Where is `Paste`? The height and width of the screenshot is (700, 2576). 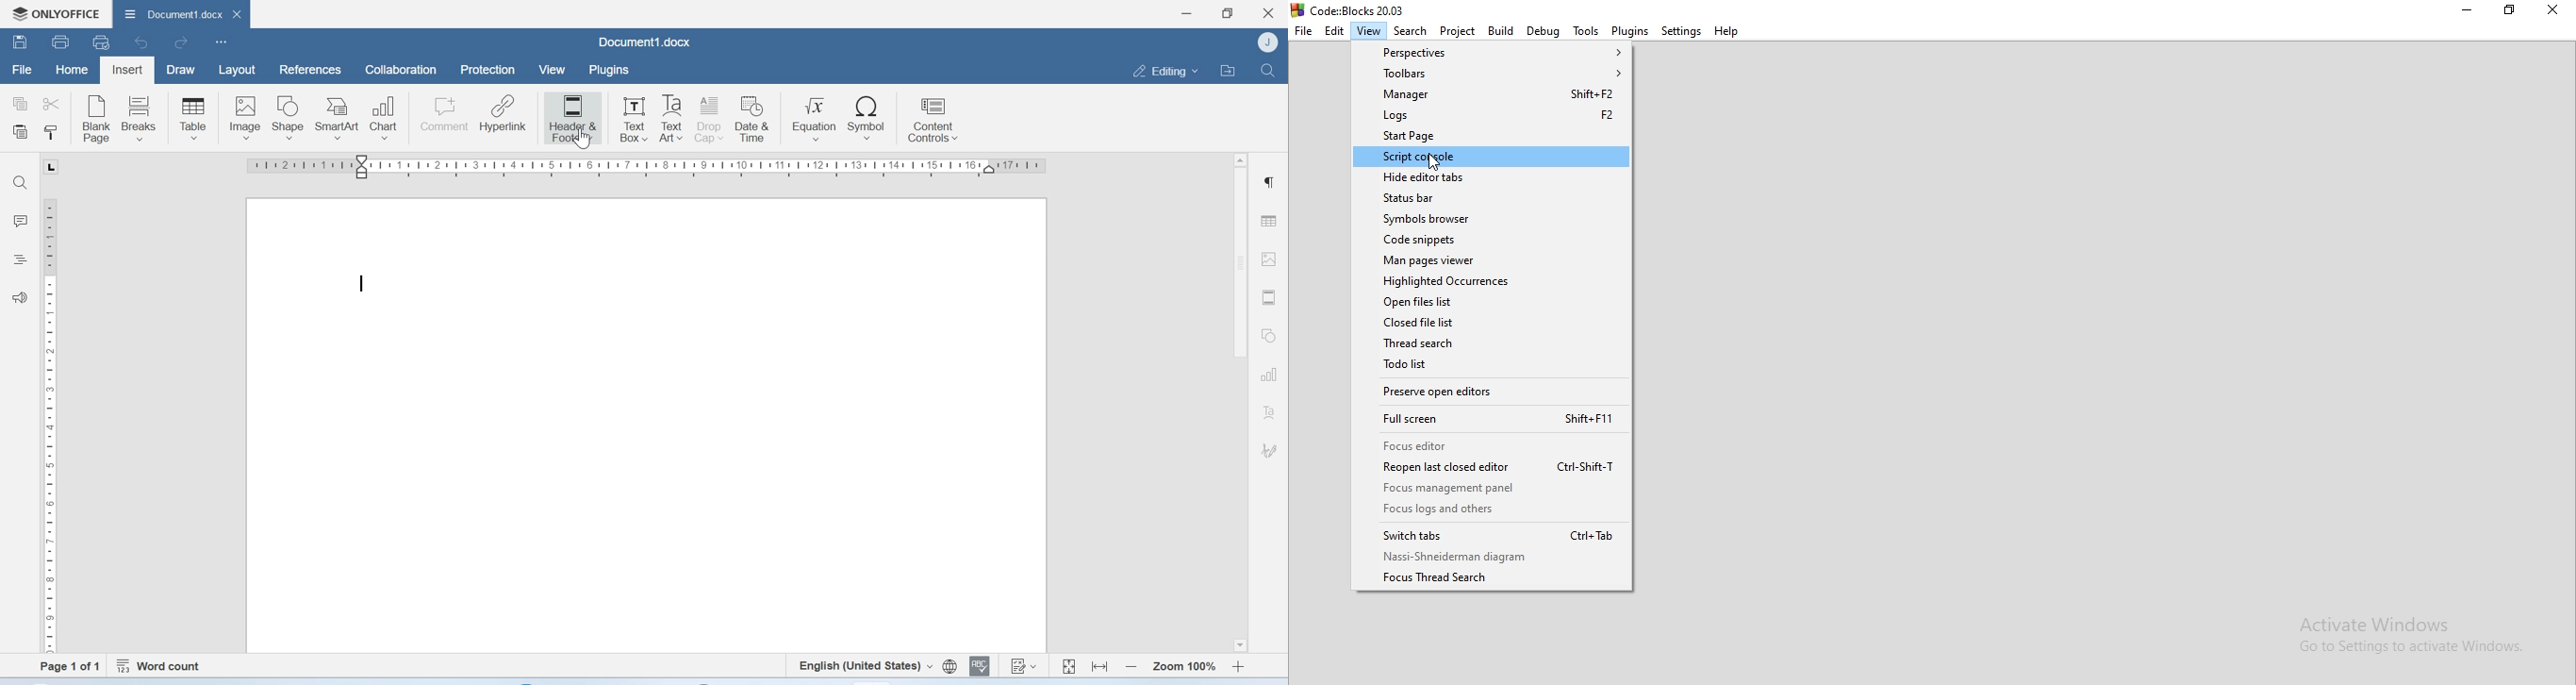
Paste is located at coordinates (21, 133).